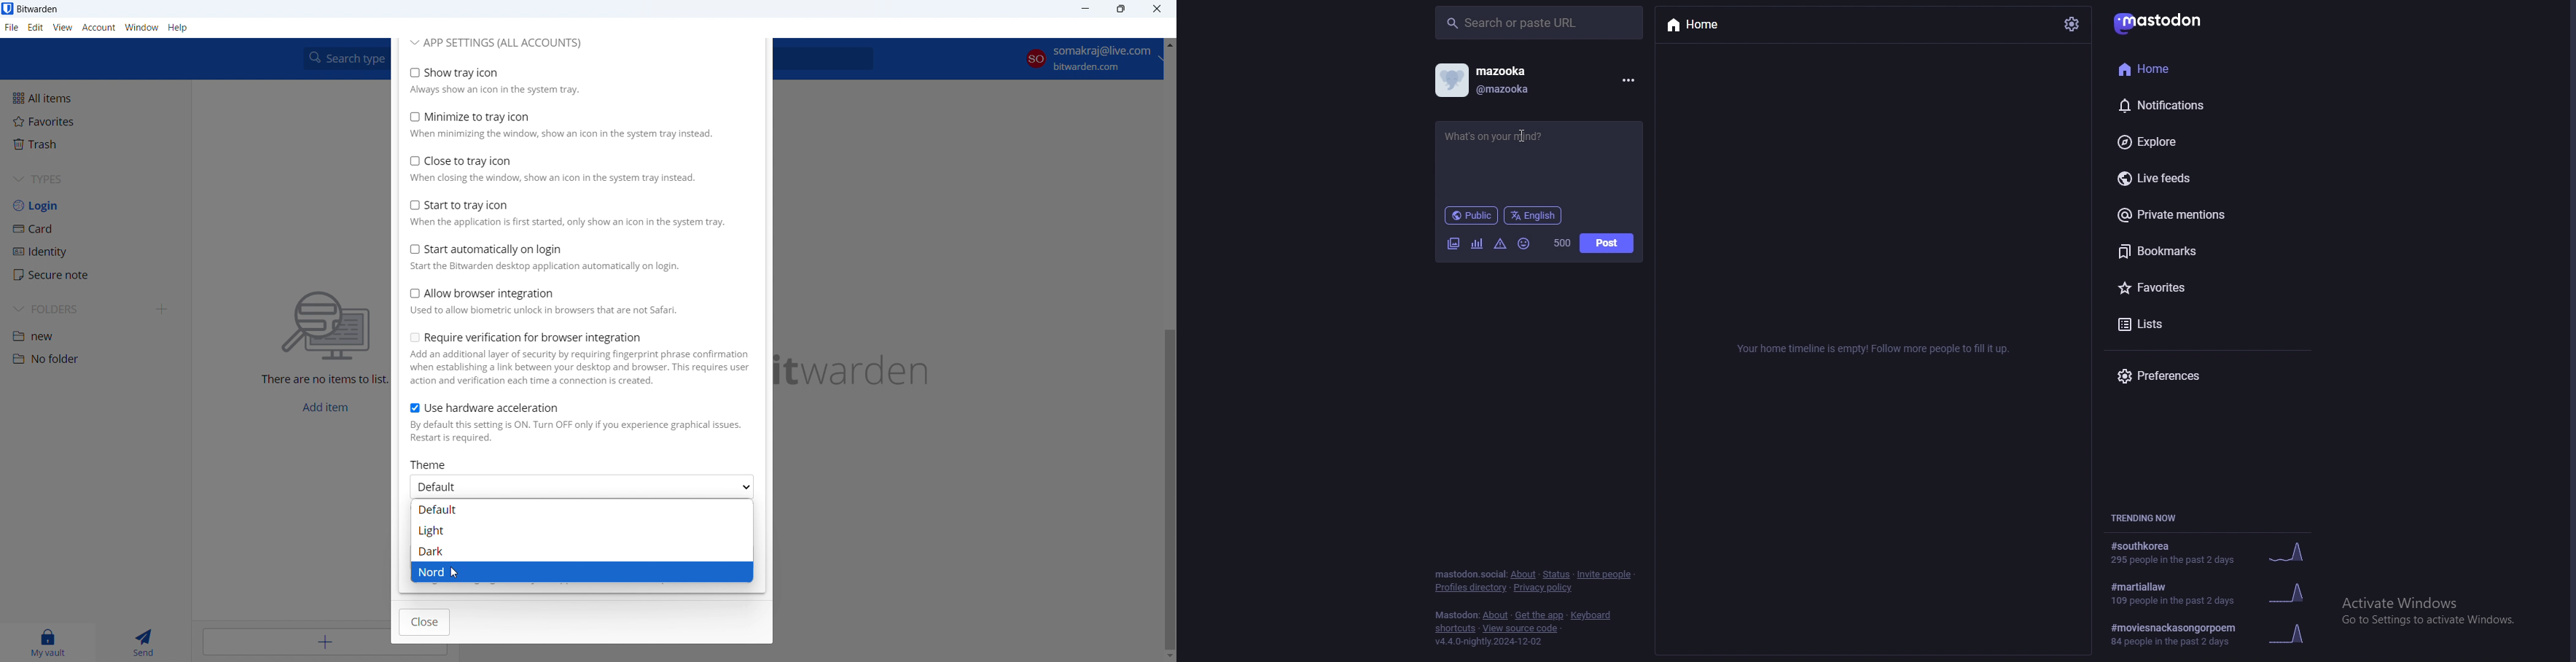 The width and height of the screenshot is (2576, 672). What do you see at coordinates (1454, 615) in the screenshot?
I see `mastodon` at bounding box center [1454, 615].